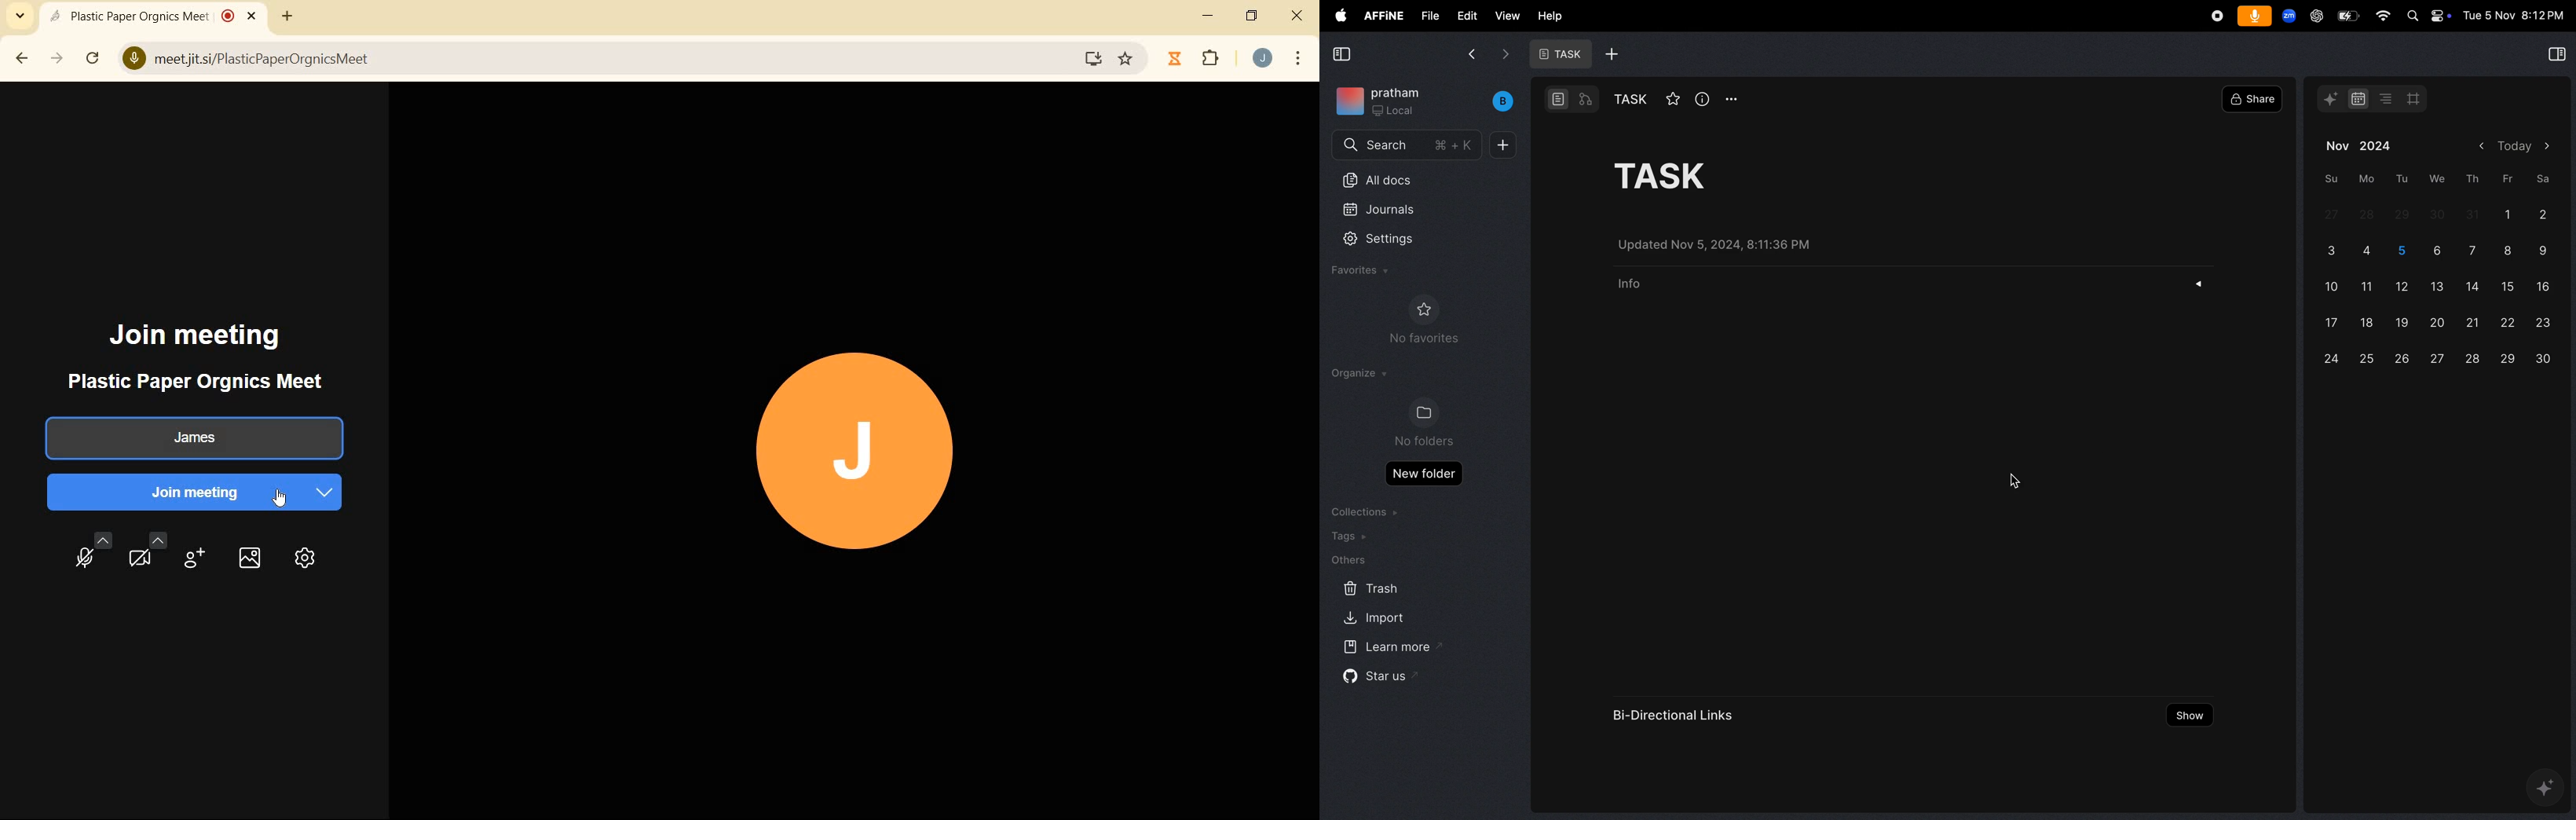 The image size is (2576, 840). What do you see at coordinates (2400, 179) in the screenshot?
I see `tuesday` at bounding box center [2400, 179].